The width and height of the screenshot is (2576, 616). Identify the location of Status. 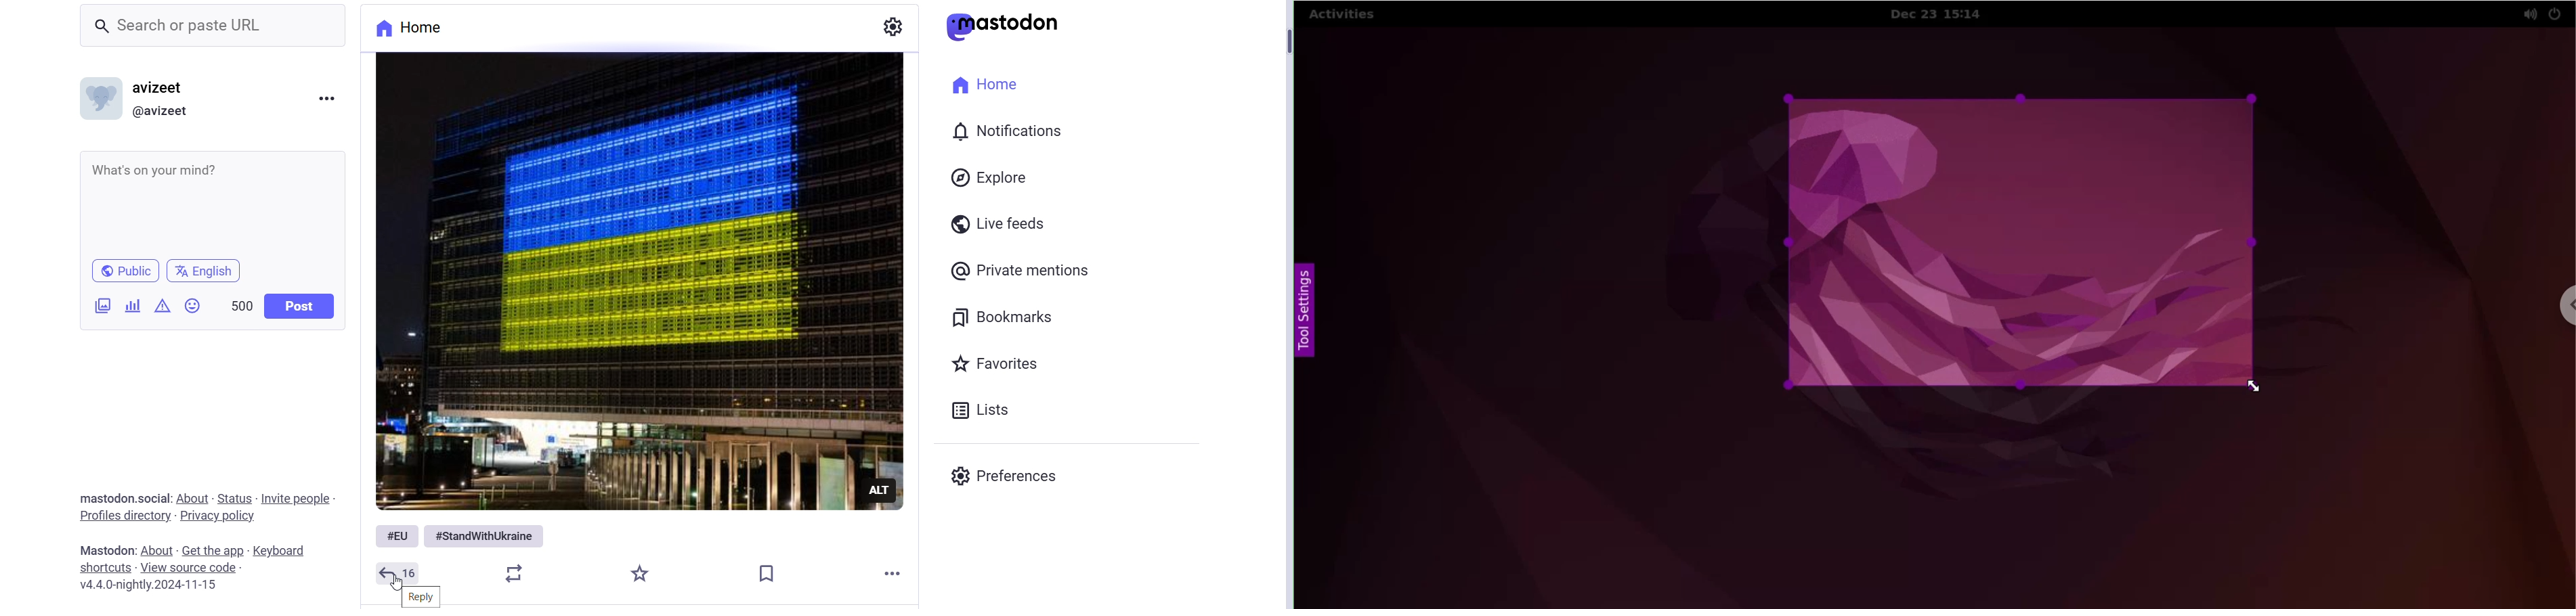
(235, 498).